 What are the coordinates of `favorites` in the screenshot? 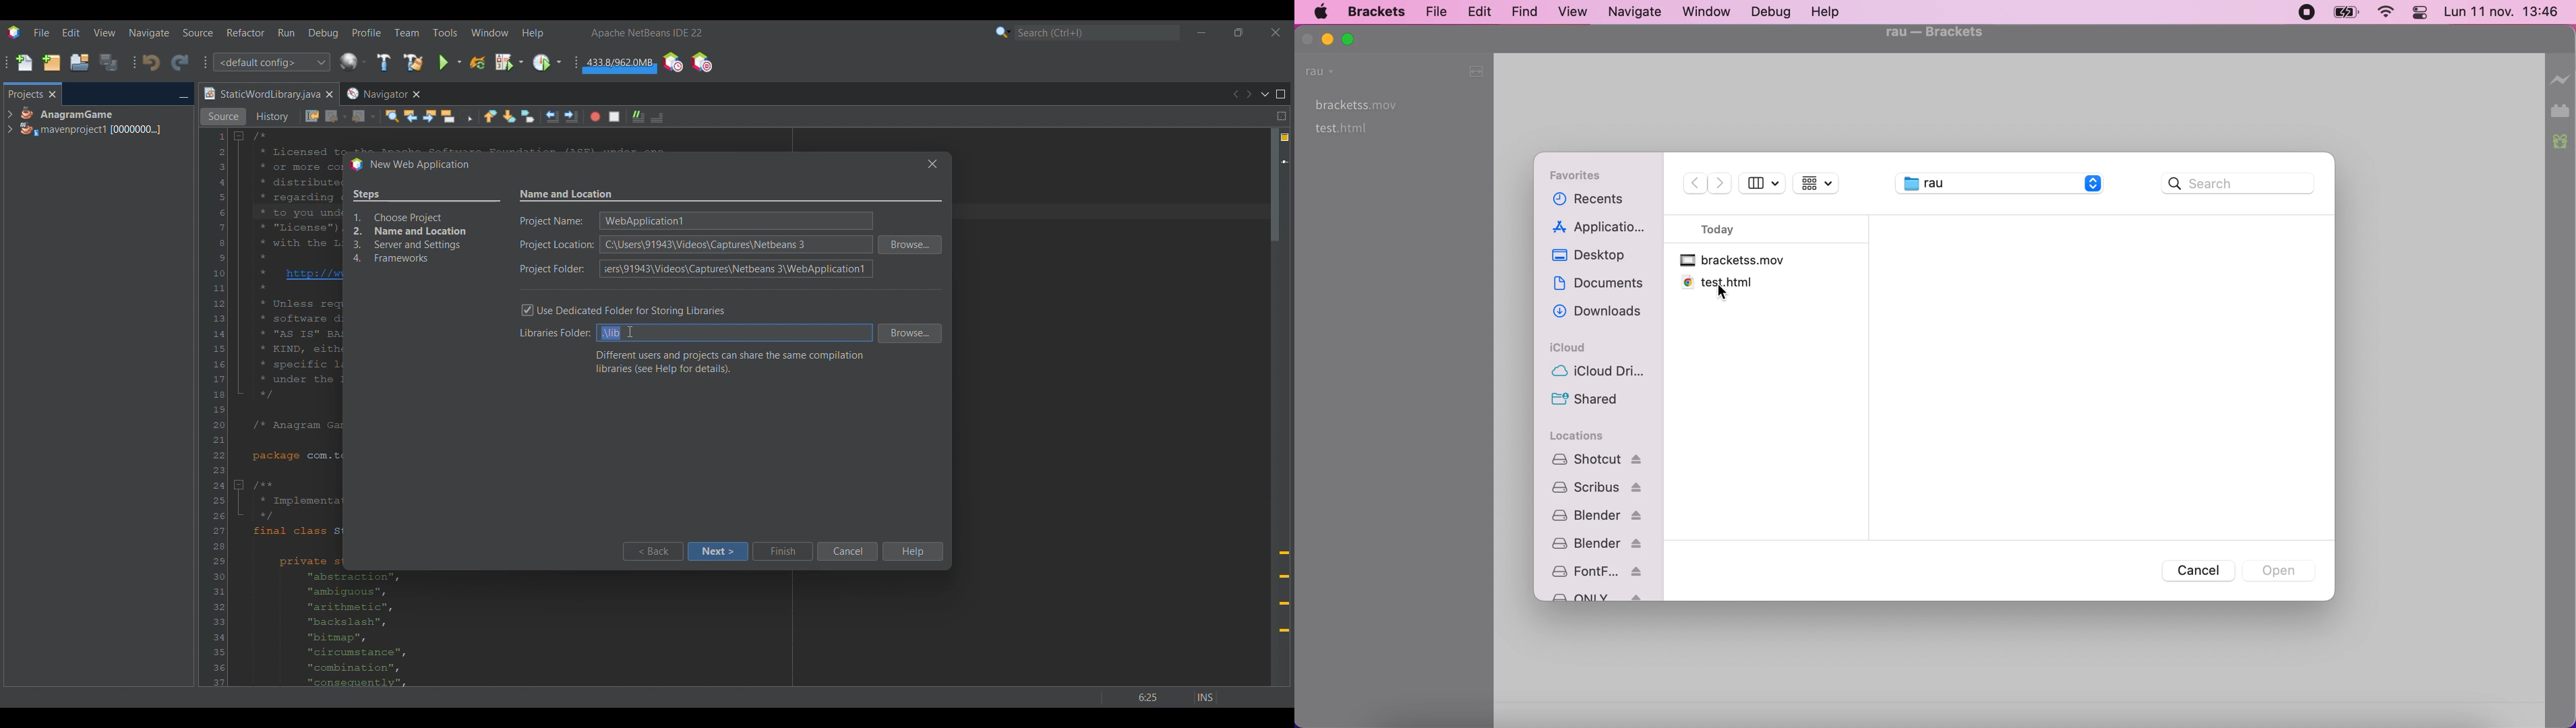 It's located at (1584, 178).